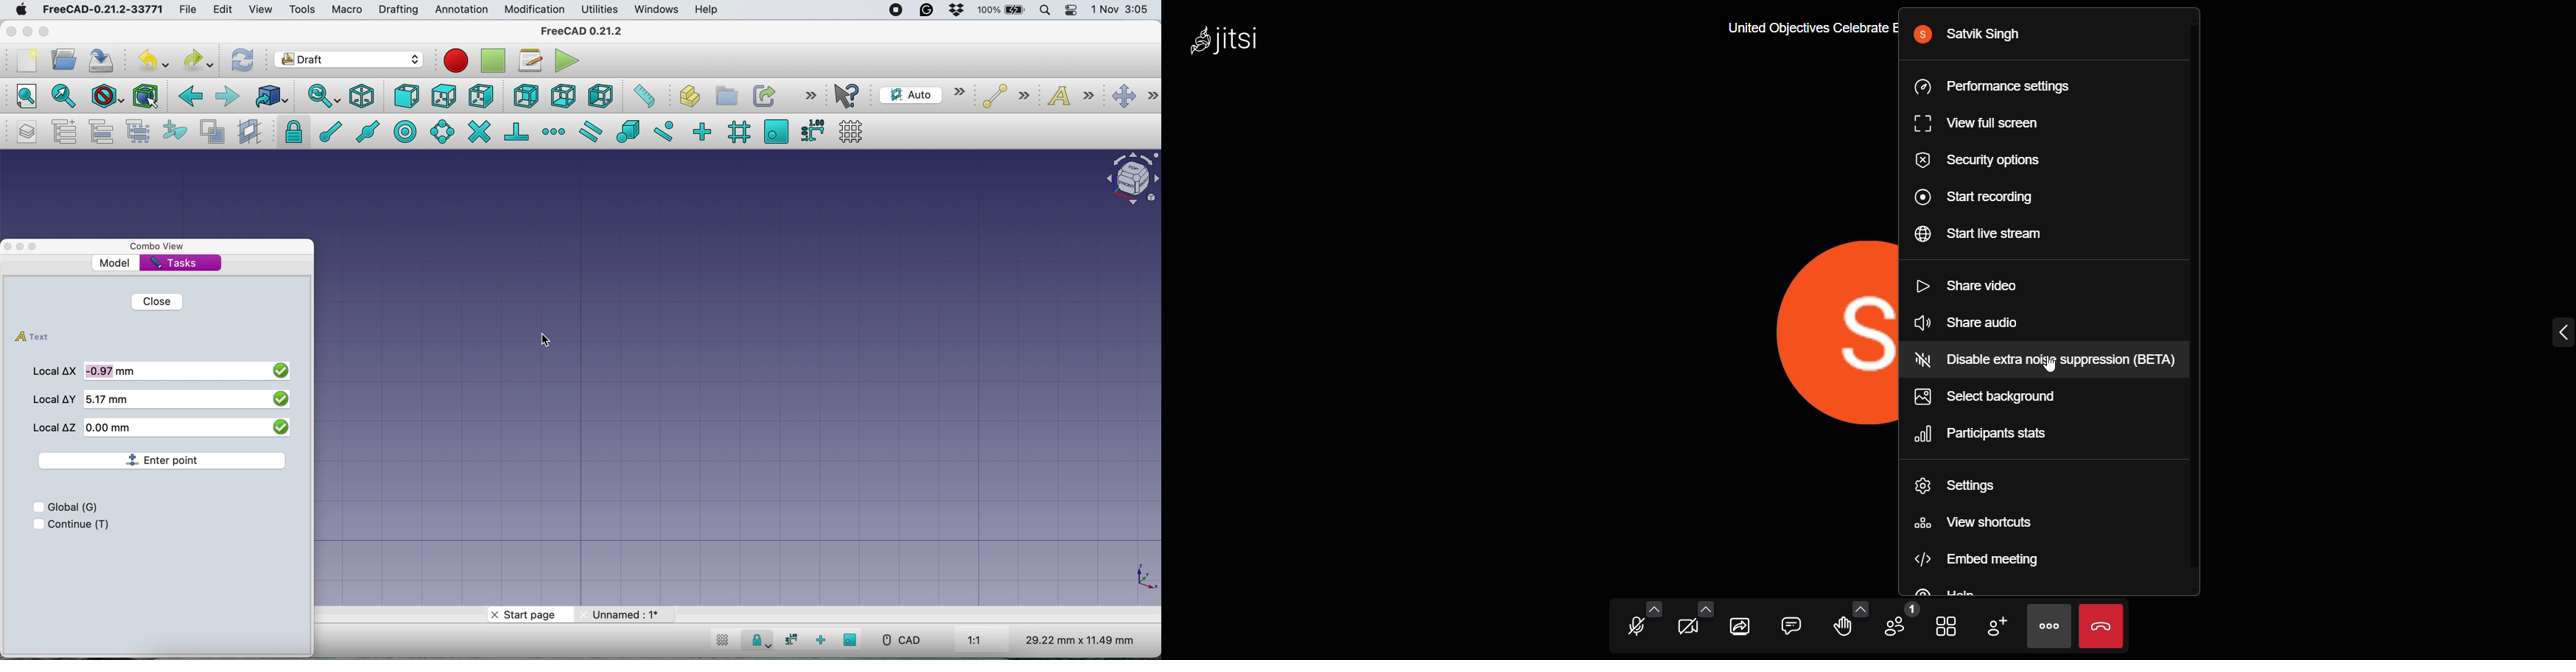 The width and height of the screenshot is (2576, 672). Describe the element at coordinates (599, 10) in the screenshot. I see `utilities` at that location.